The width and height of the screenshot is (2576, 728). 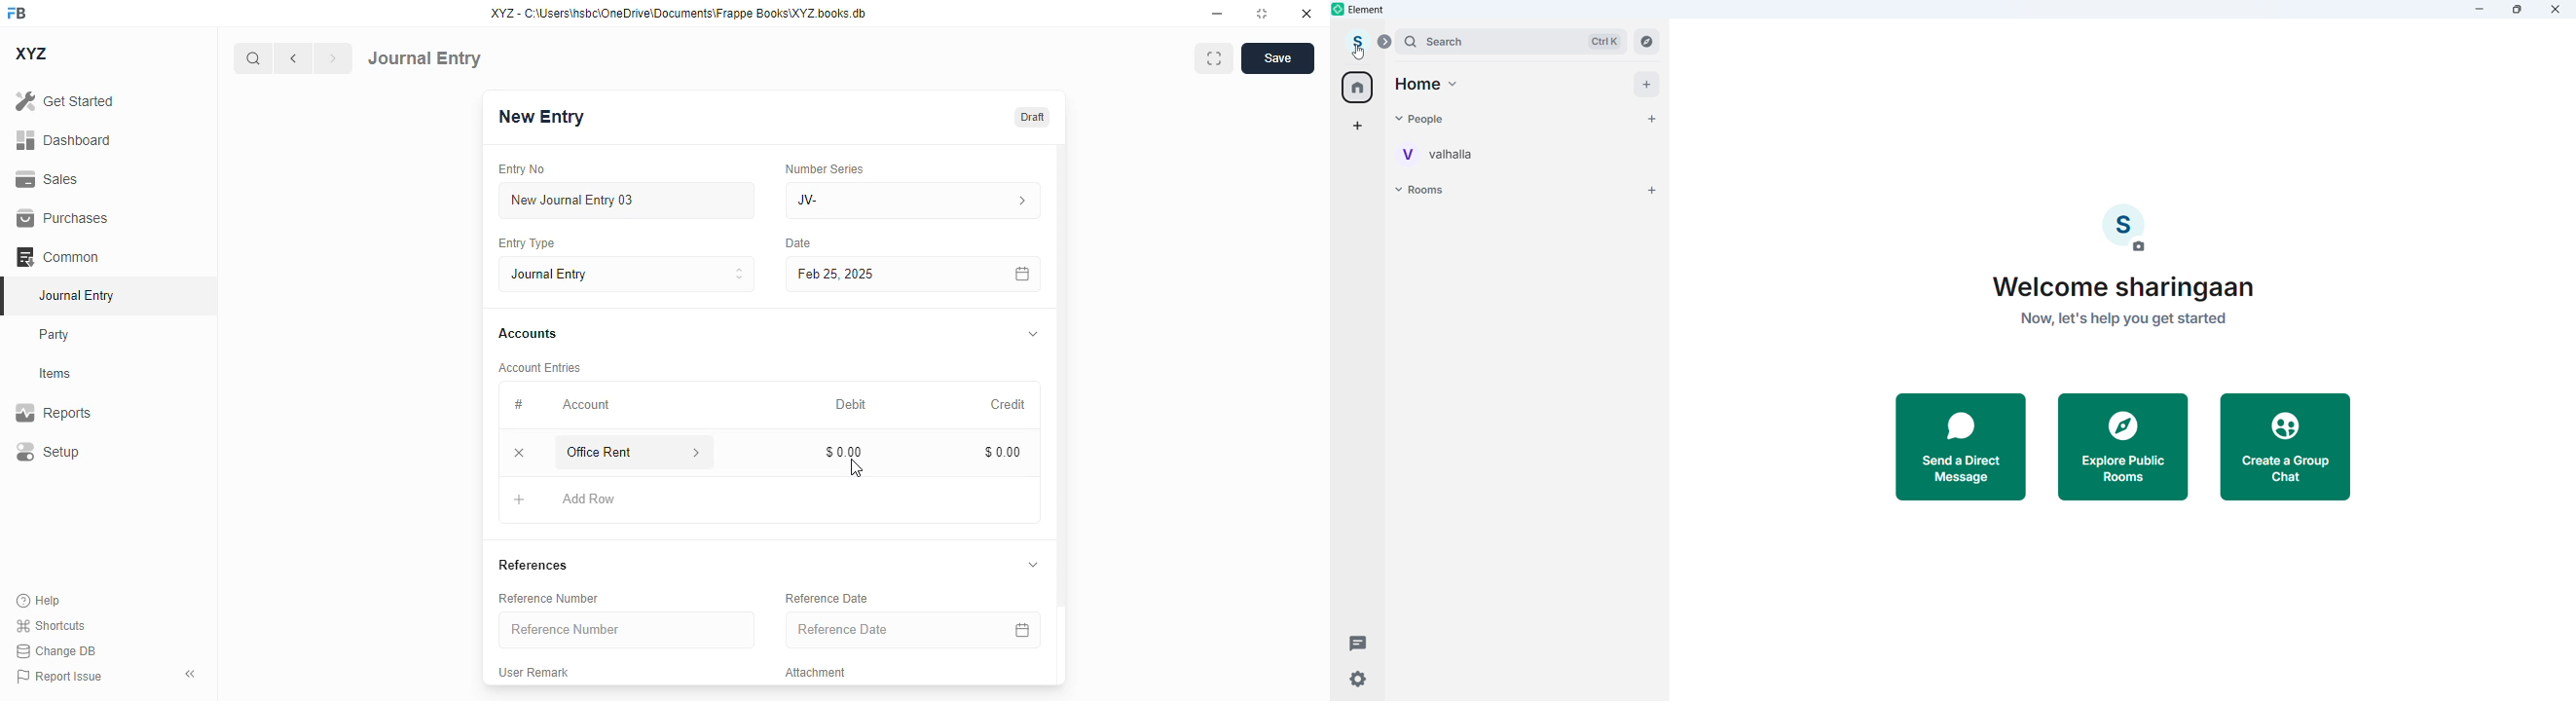 I want to click on change DB, so click(x=56, y=650).